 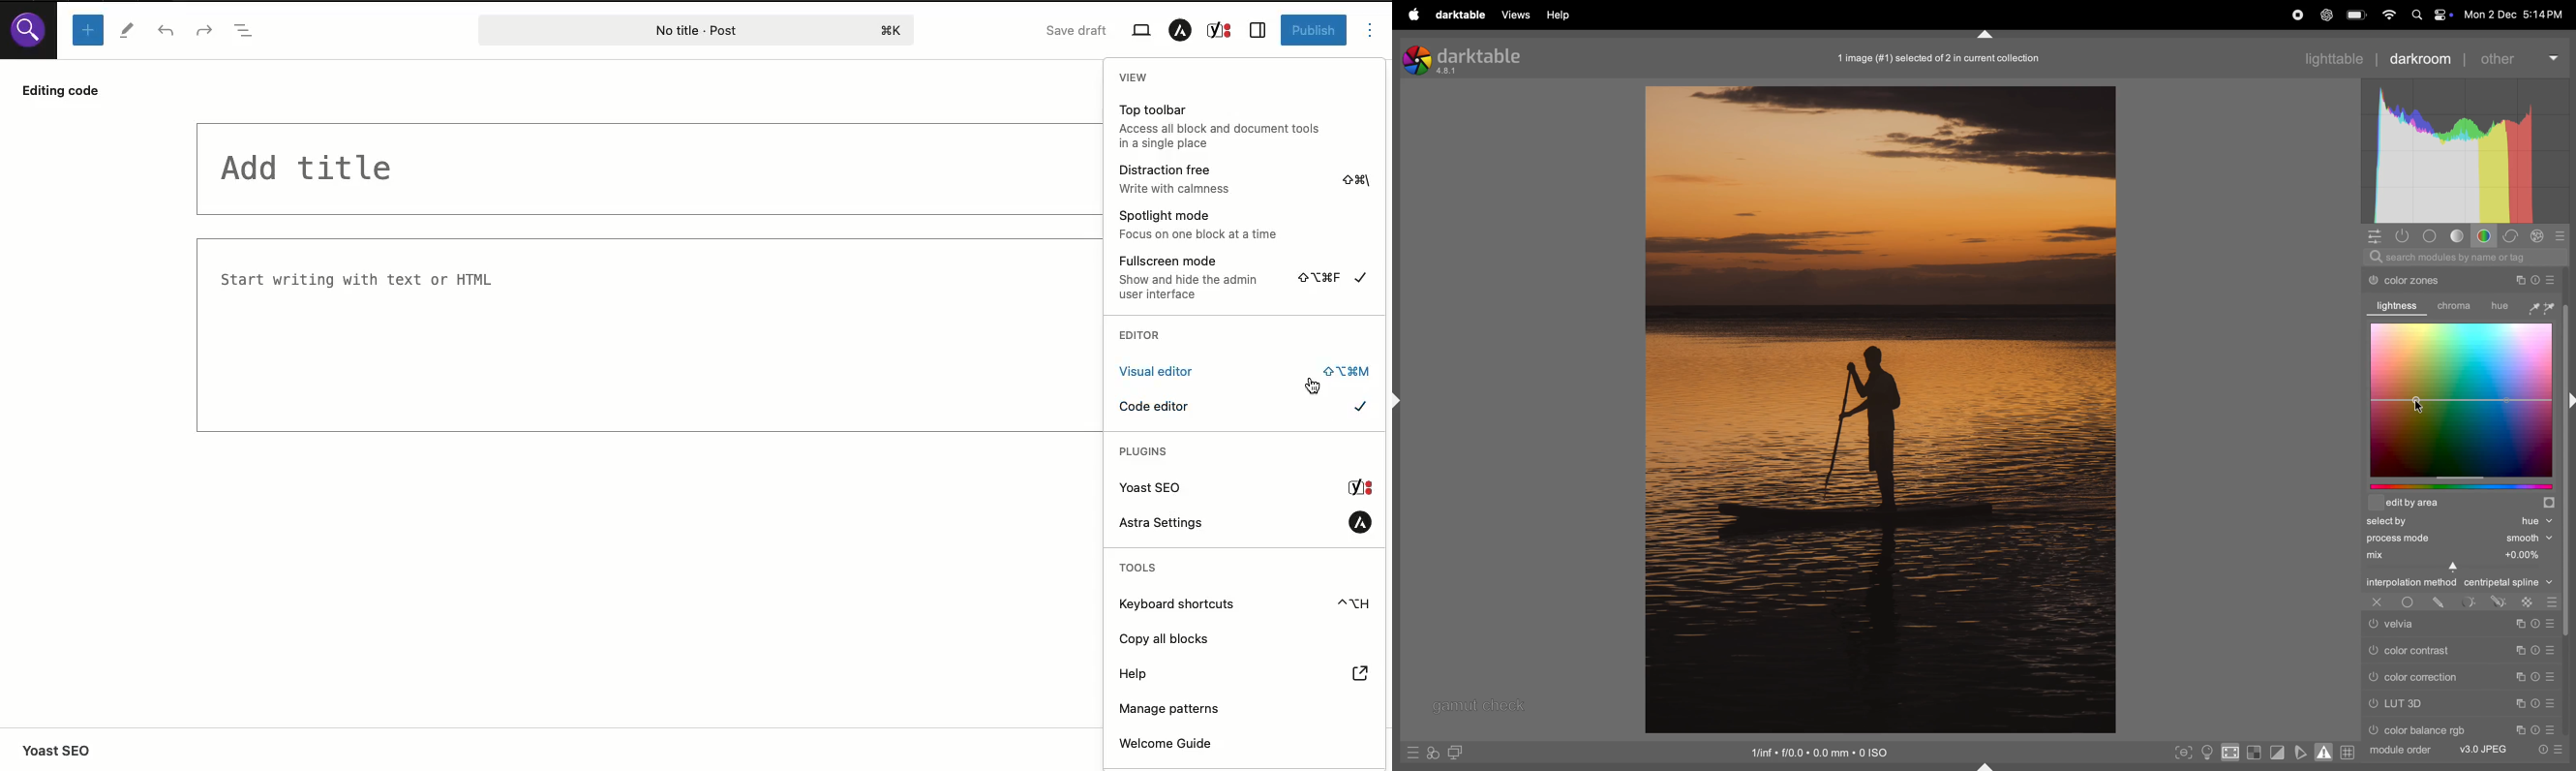 I want to click on other, so click(x=2522, y=57).